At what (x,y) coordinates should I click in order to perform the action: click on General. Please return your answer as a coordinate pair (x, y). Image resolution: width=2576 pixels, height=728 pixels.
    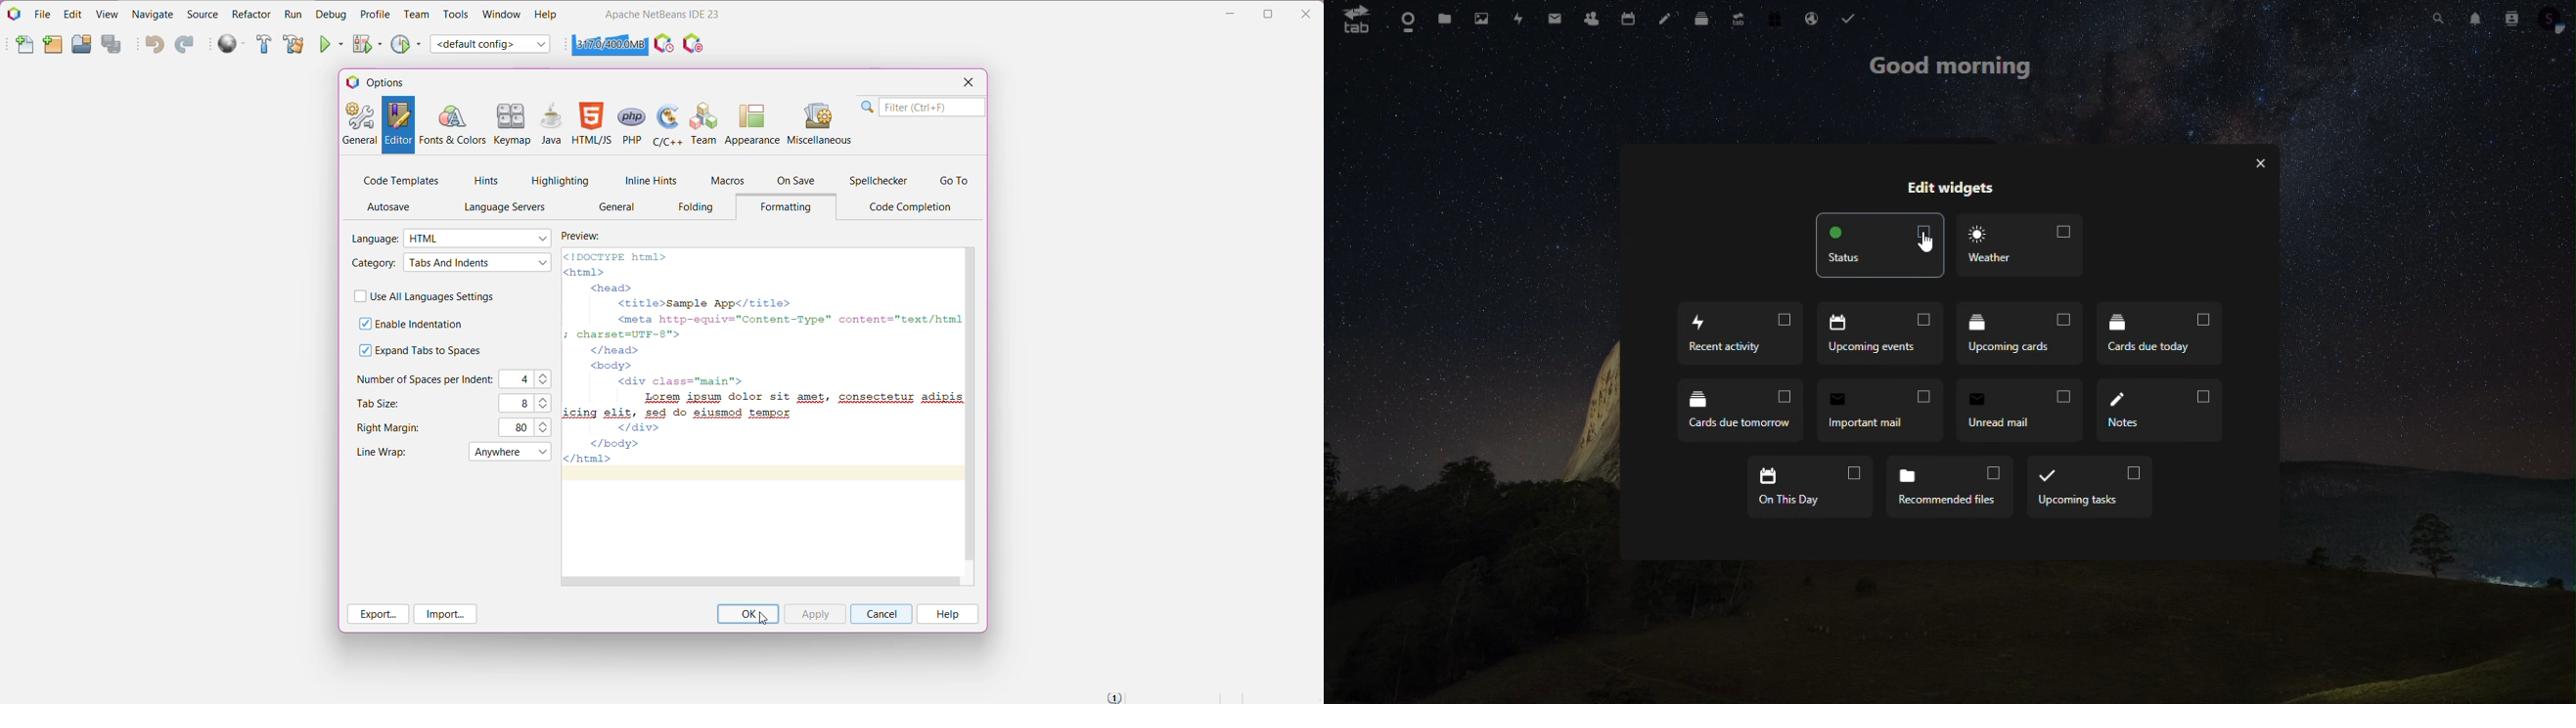
    Looking at the image, I should click on (618, 208).